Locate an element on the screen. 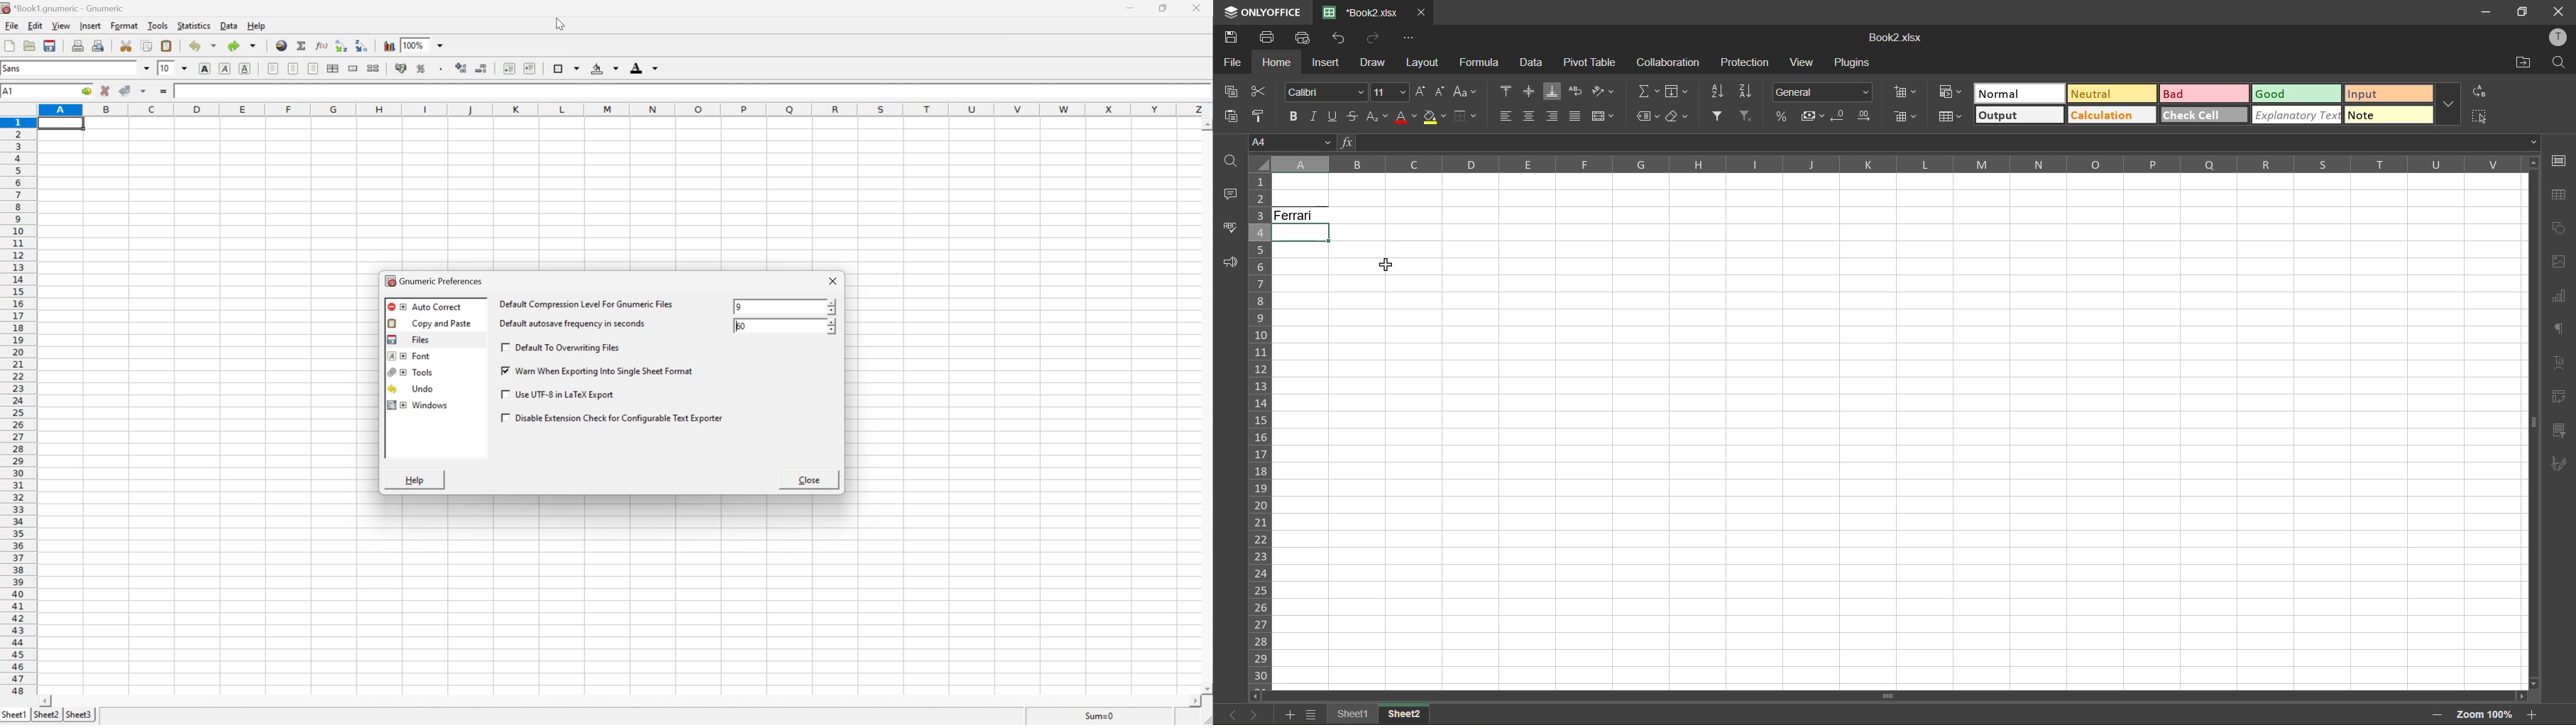 The width and height of the screenshot is (2576, 728). scroll down is located at coordinates (1206, 689).